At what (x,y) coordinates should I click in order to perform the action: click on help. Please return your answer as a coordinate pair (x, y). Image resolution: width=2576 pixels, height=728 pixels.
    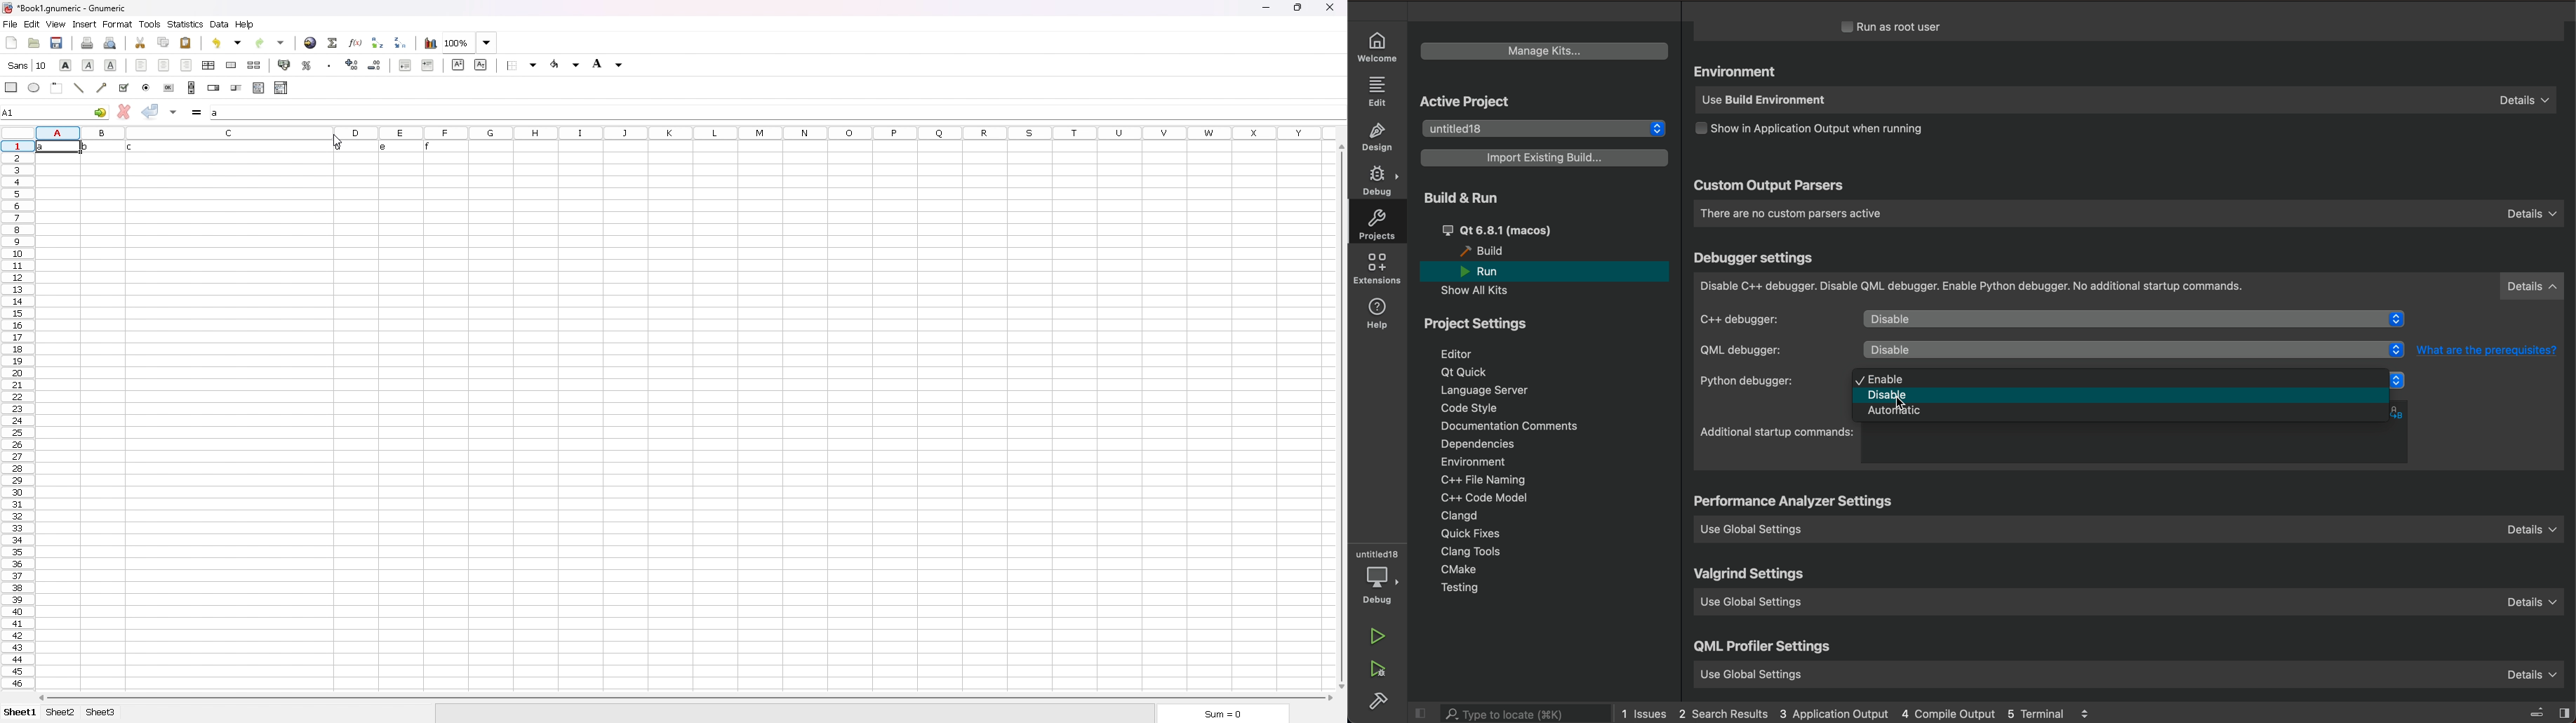
    Looking at the image, I should click on (1381, 314).